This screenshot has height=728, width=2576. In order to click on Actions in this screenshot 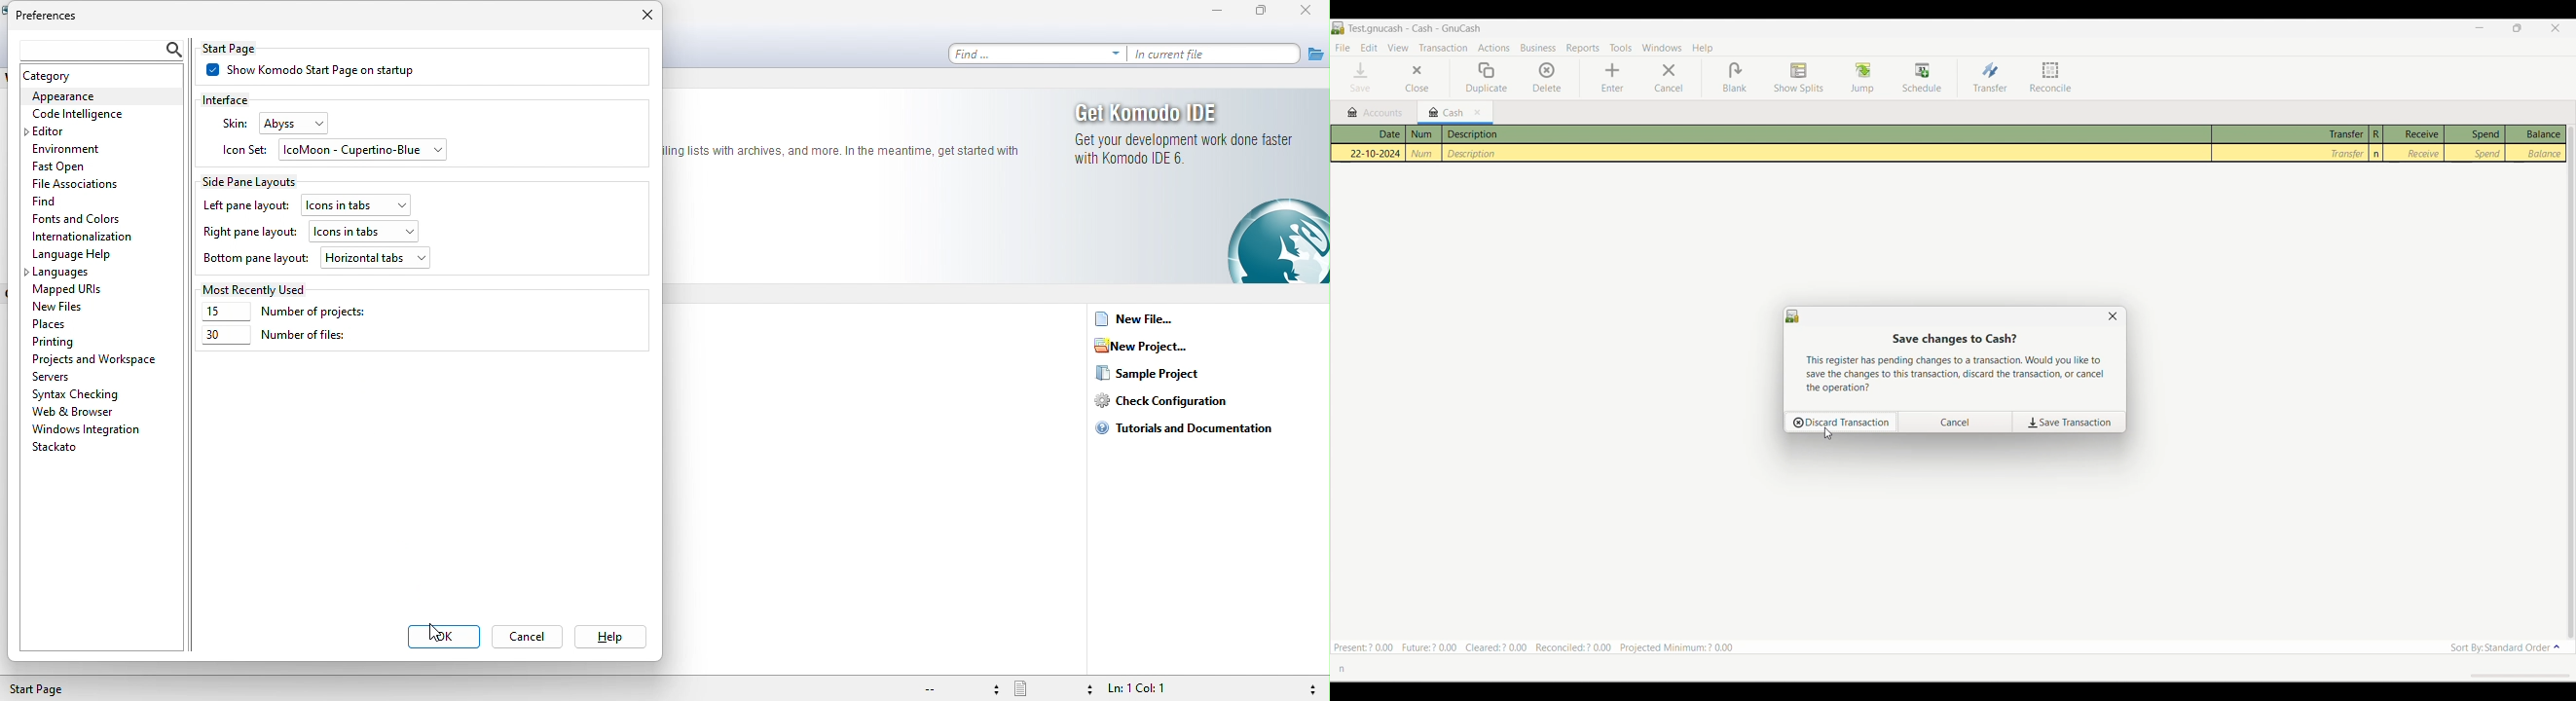, I will do `click(1493, 47)`.